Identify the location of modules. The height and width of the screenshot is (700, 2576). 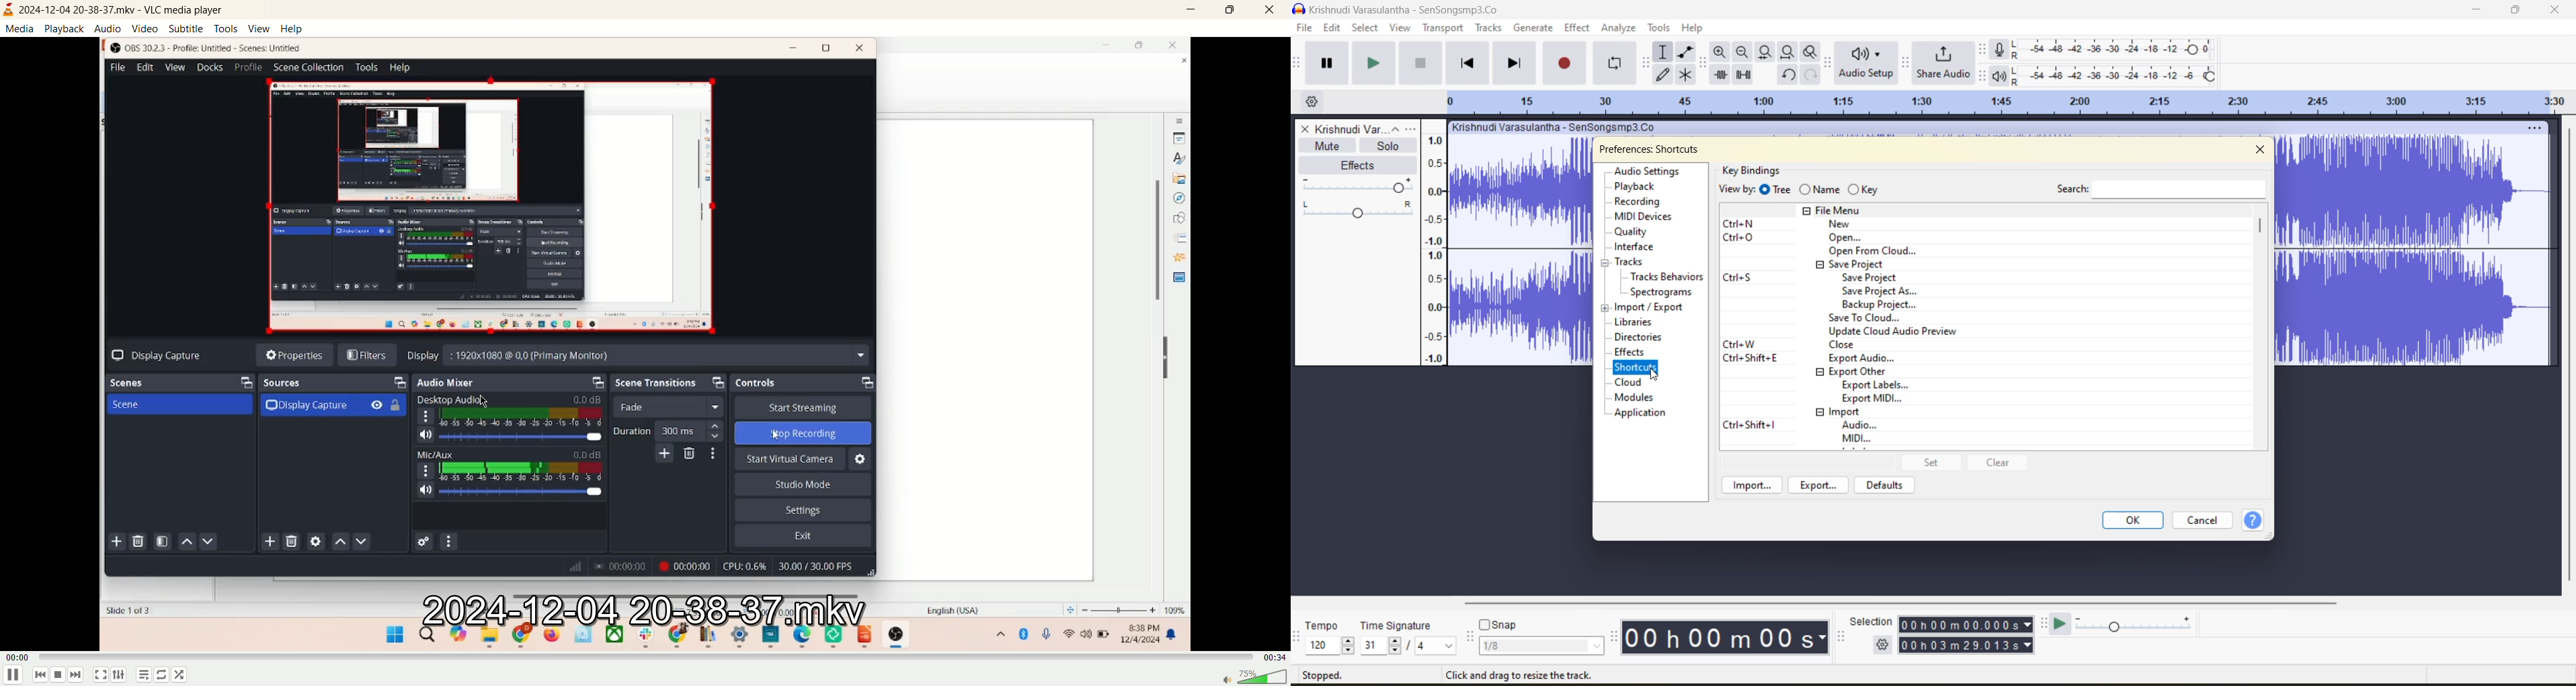
(1647, 395).